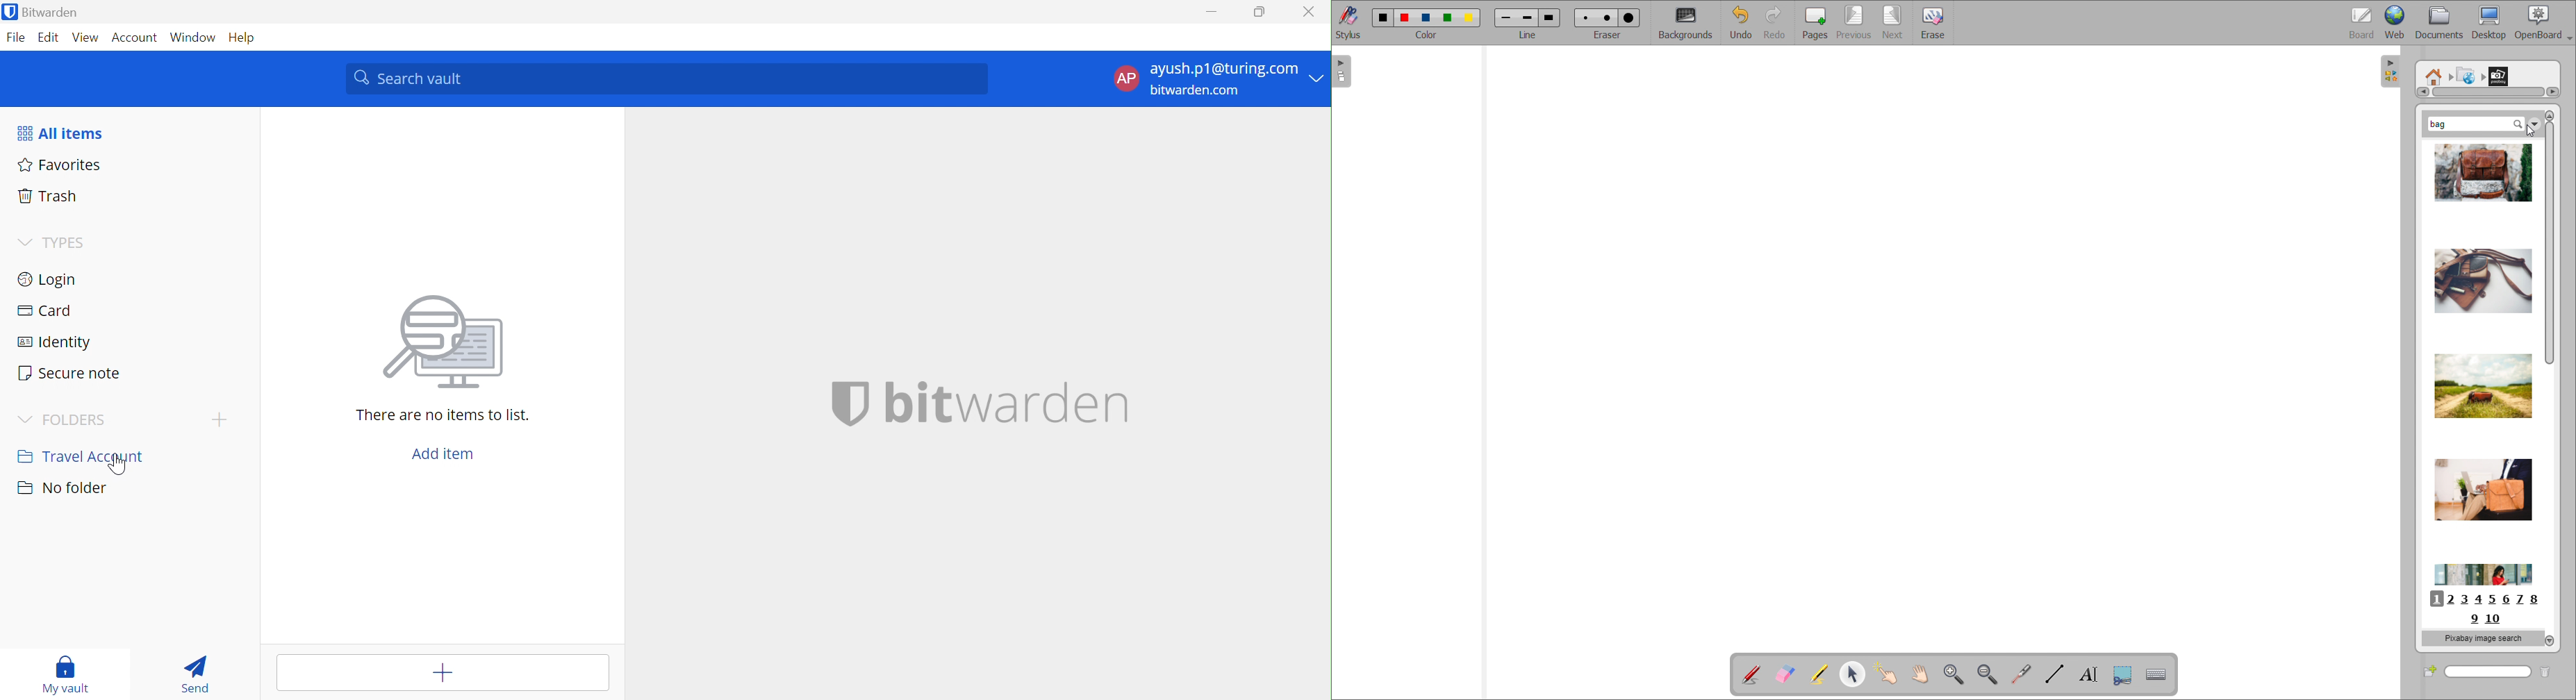 This screenshot has height=700, width=2576. I want to click on Medium line, so click(1529, 17).